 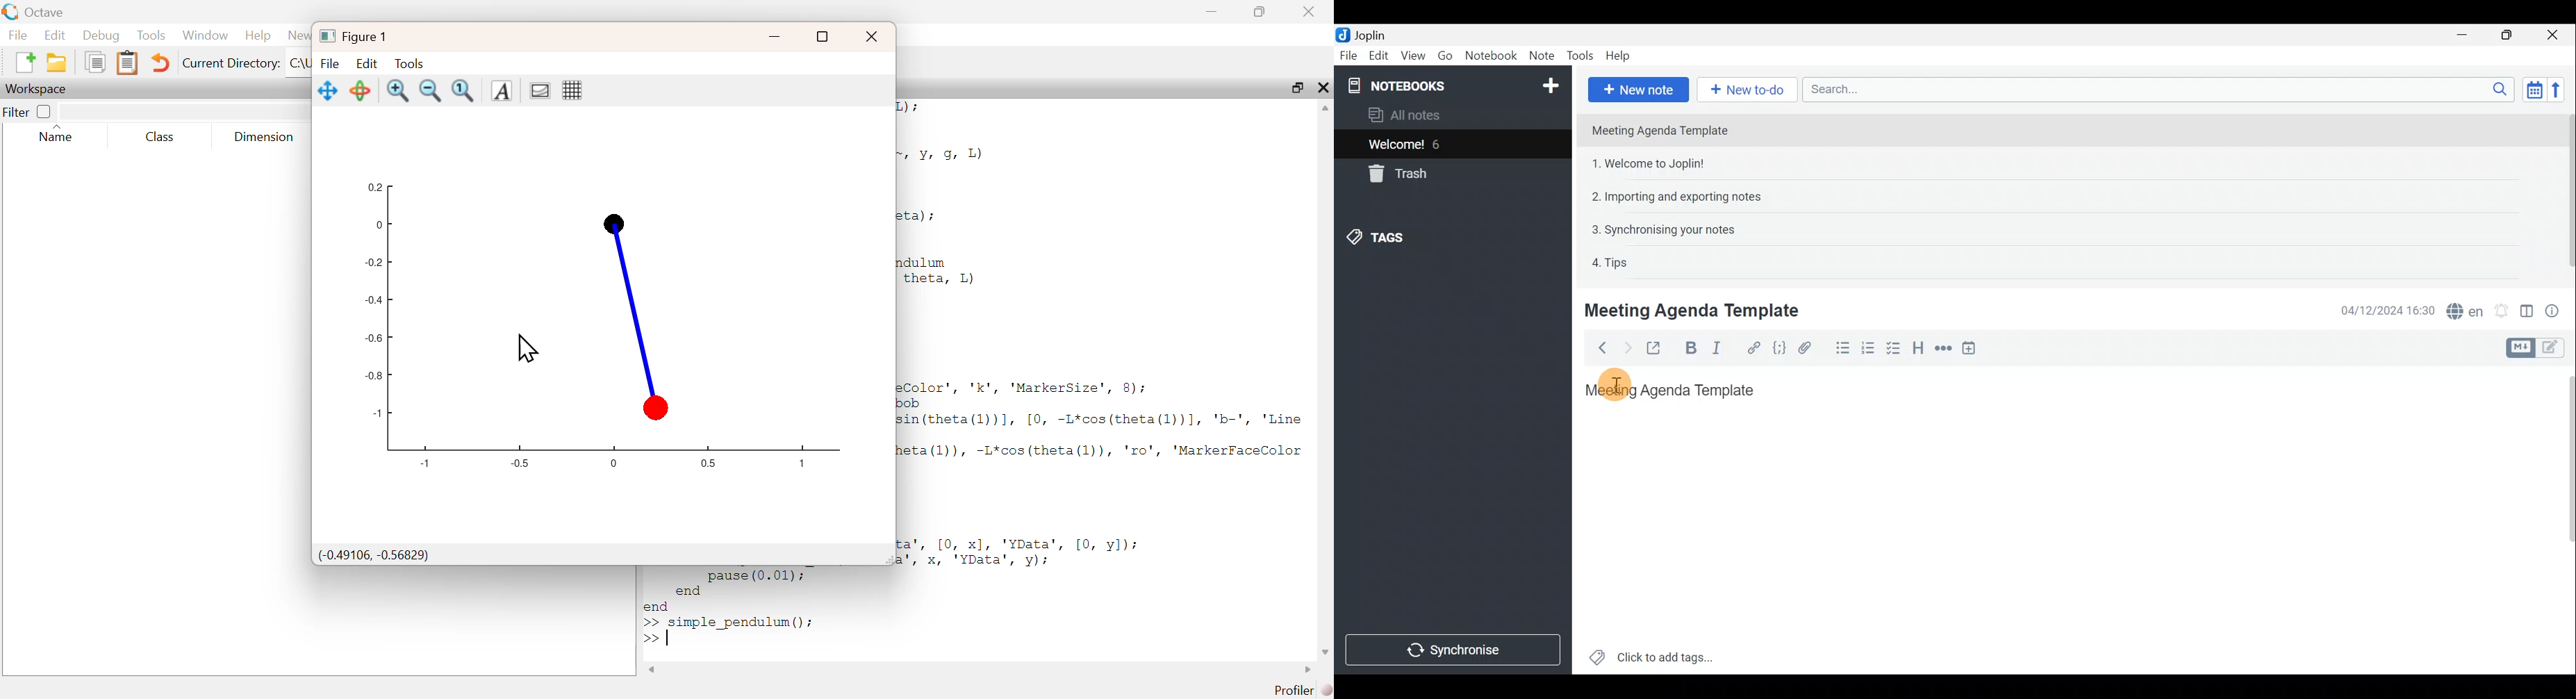 What do you see at coordinates (2554, 36) in the screenshot?
I see `Close` at bounding box center [2554, 36].